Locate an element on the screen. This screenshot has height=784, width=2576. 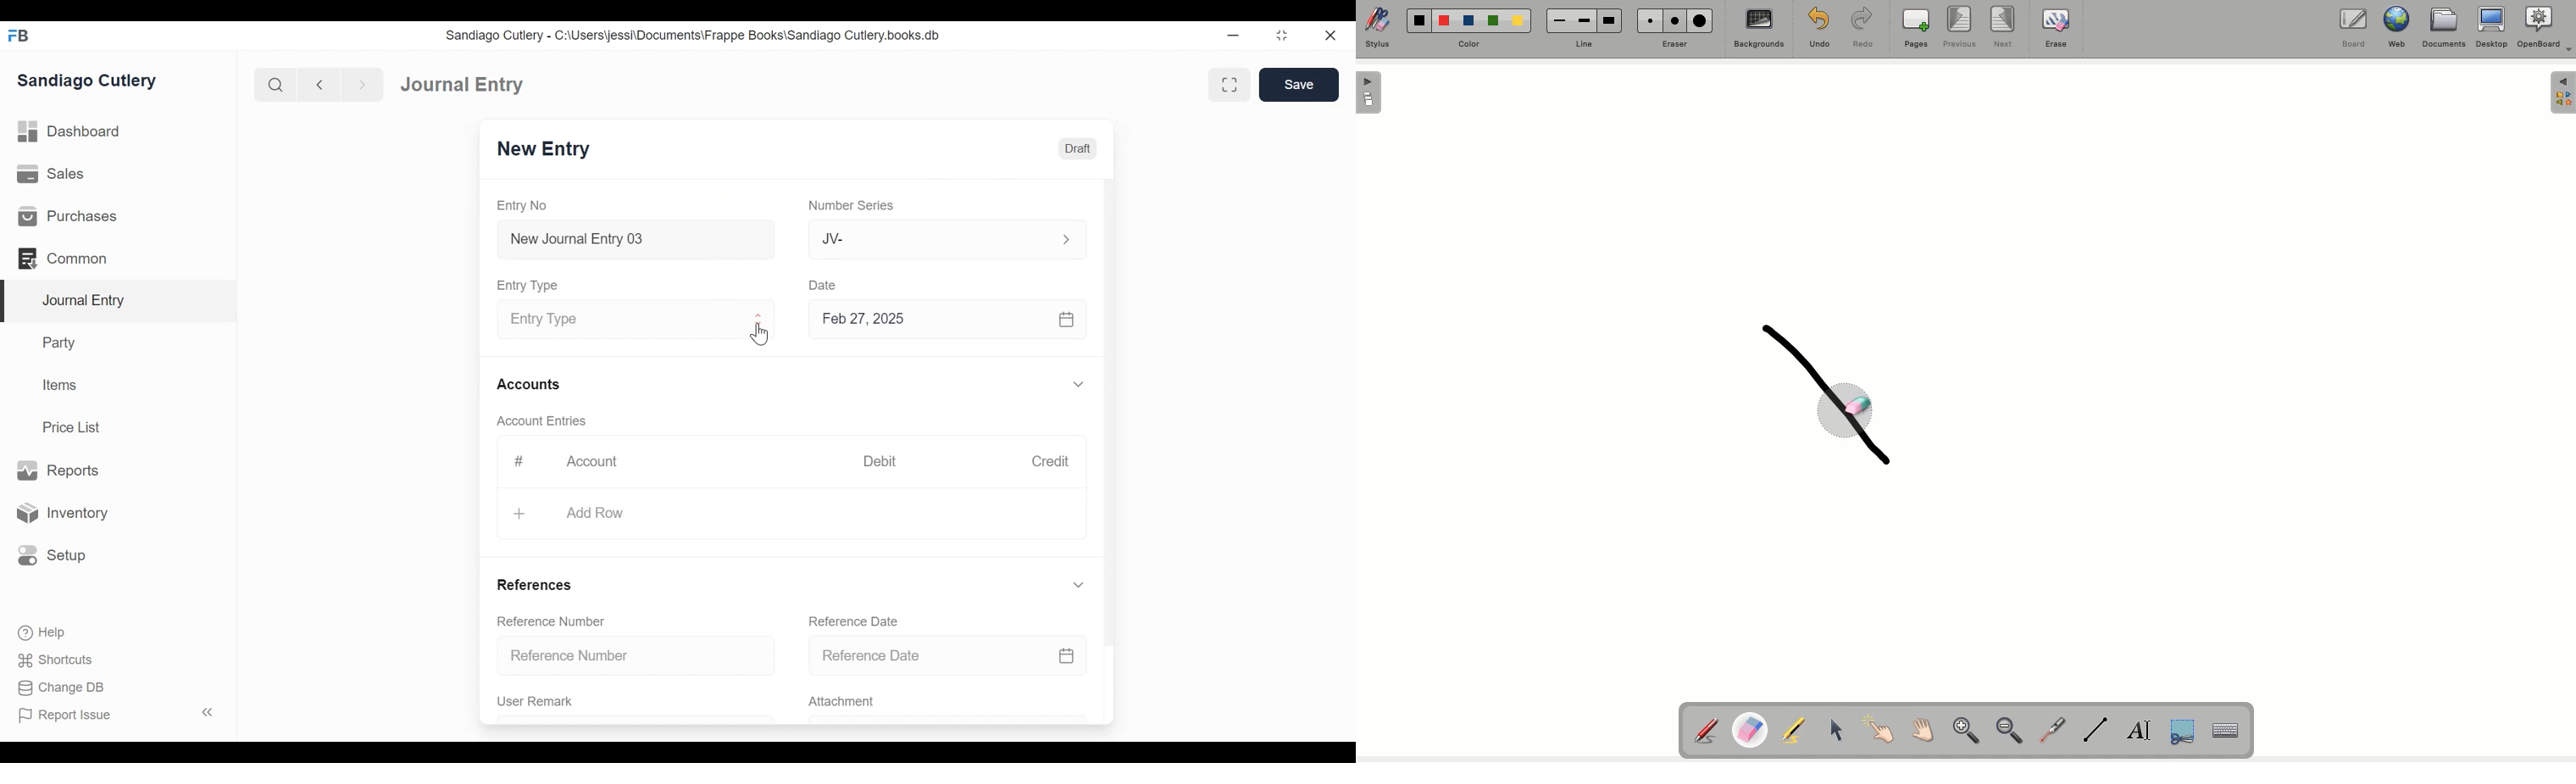
Sales is located at coordinates (51, 173).